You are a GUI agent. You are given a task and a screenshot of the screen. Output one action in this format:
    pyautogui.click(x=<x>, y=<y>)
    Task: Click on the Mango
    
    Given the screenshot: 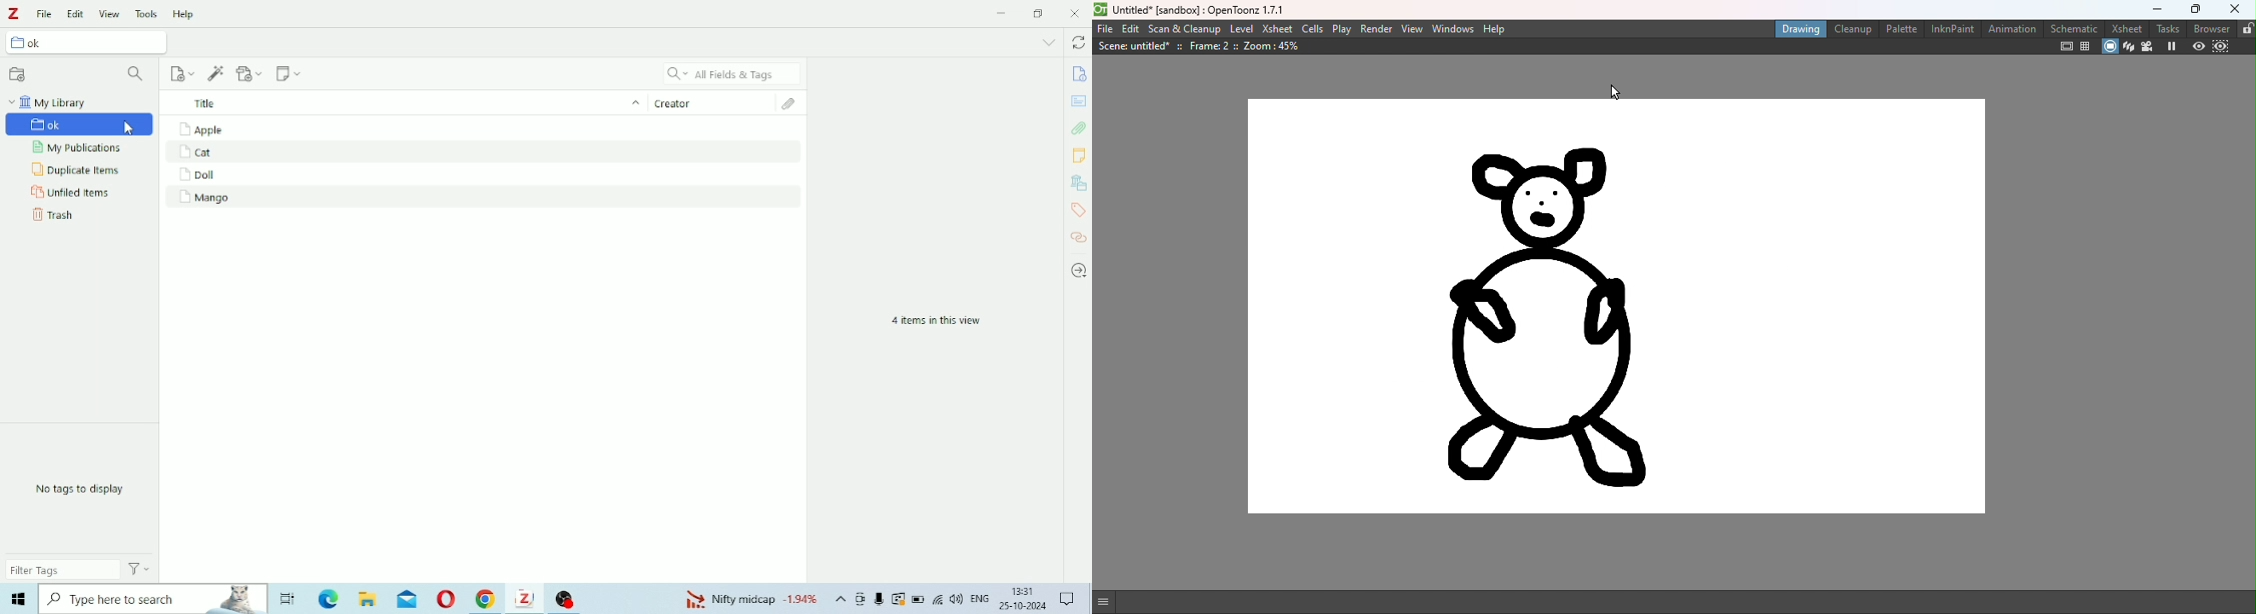 What is the action you would take?
    pyautogui.click(x=204, y=198)
    